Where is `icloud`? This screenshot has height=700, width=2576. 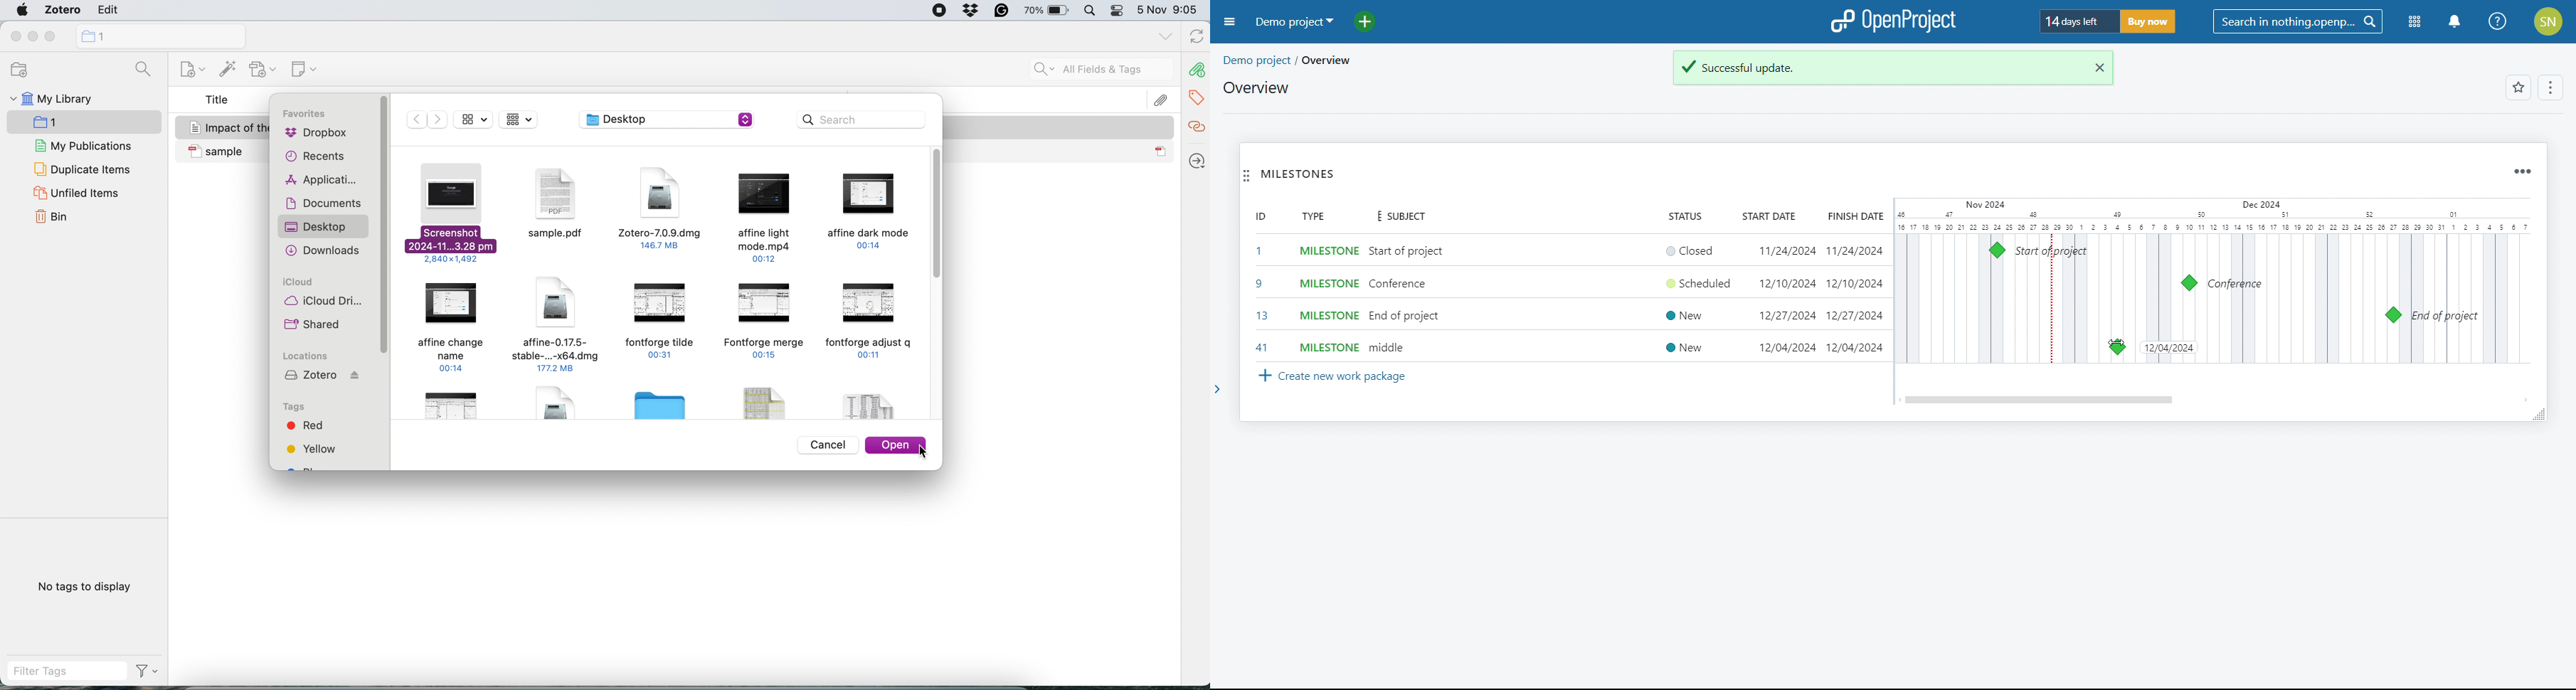 icloud is located at coordinates (298, 284).